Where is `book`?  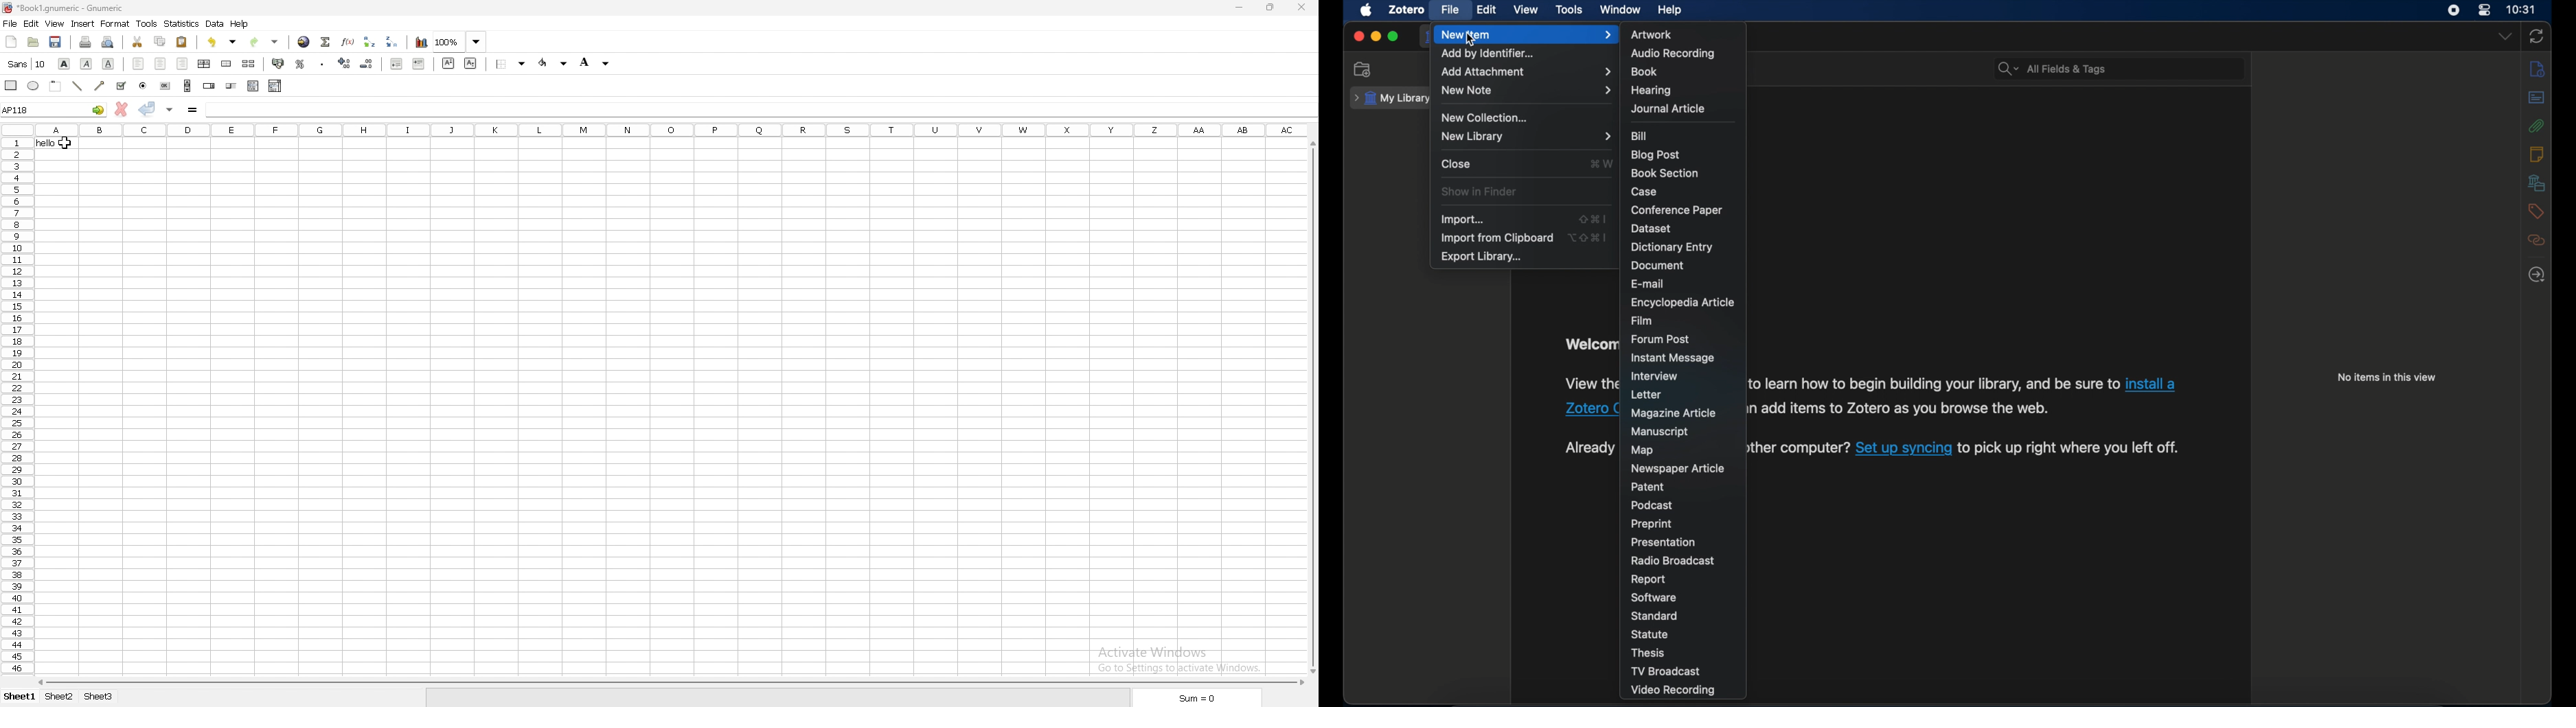
book is located at coordinates (1644, 72).